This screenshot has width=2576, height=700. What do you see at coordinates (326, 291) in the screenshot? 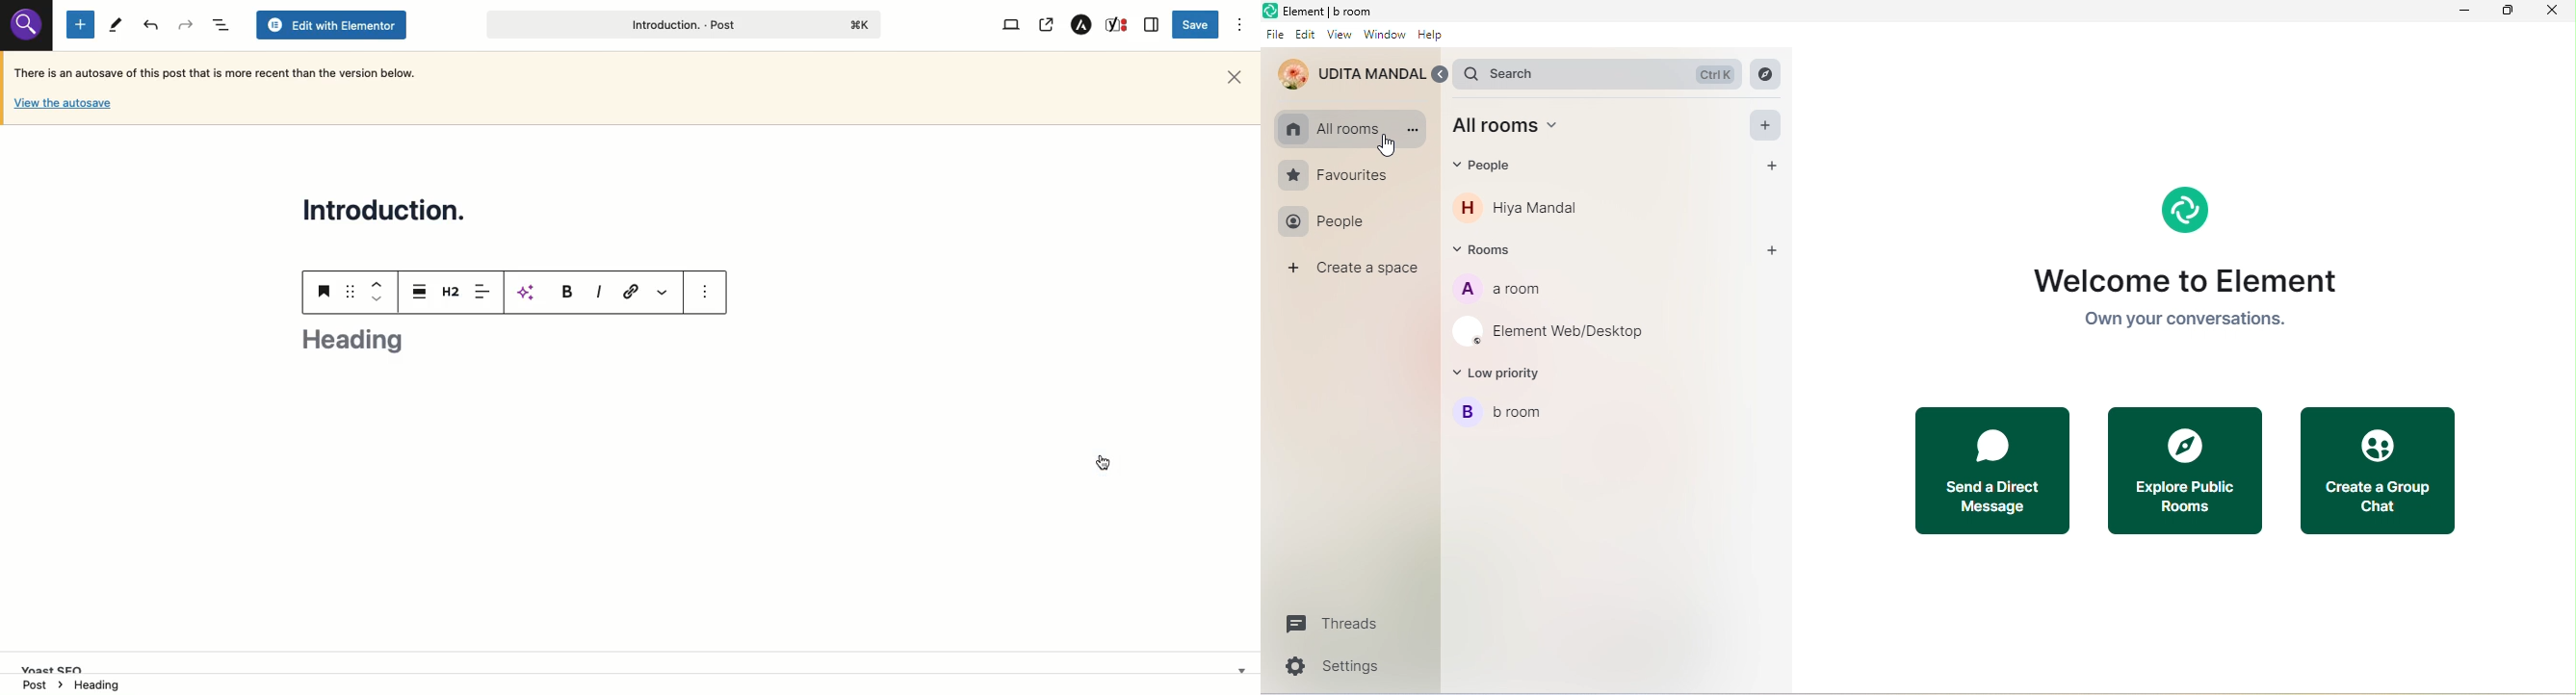
I see `Bookmark` at bounding box center [326, 291].